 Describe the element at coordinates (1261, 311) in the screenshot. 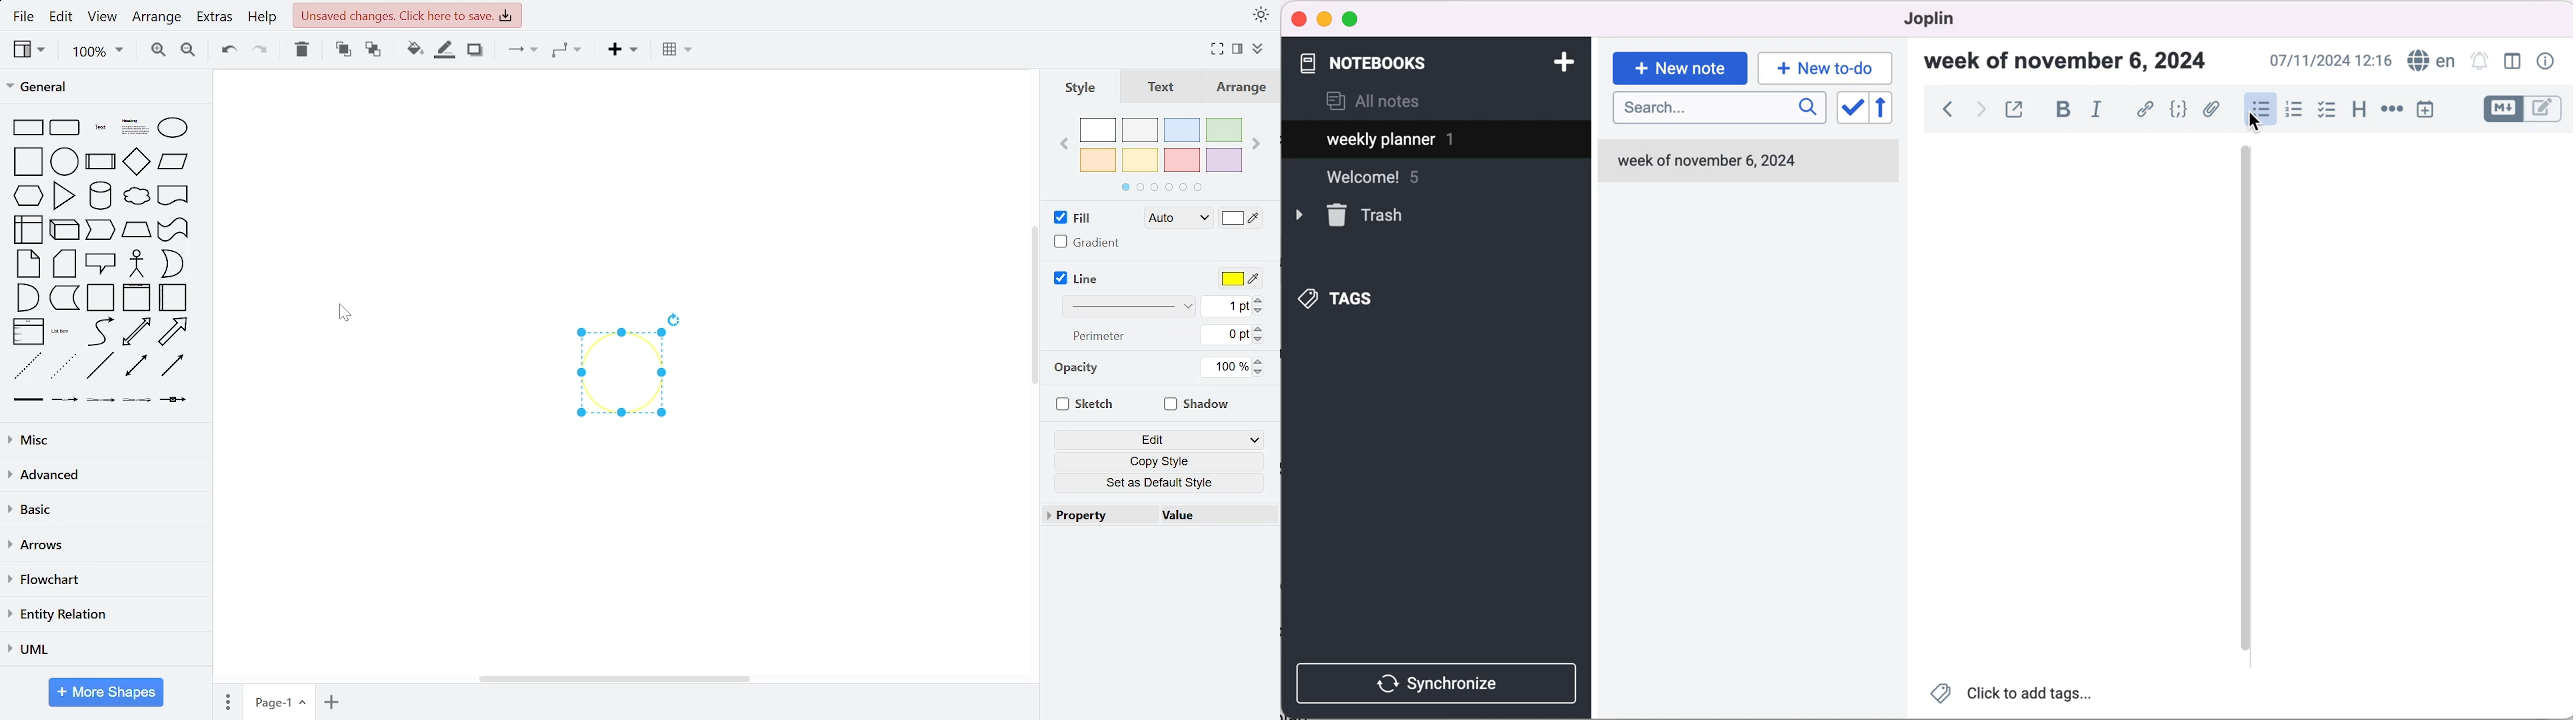

I see `decrease line width` at that location.